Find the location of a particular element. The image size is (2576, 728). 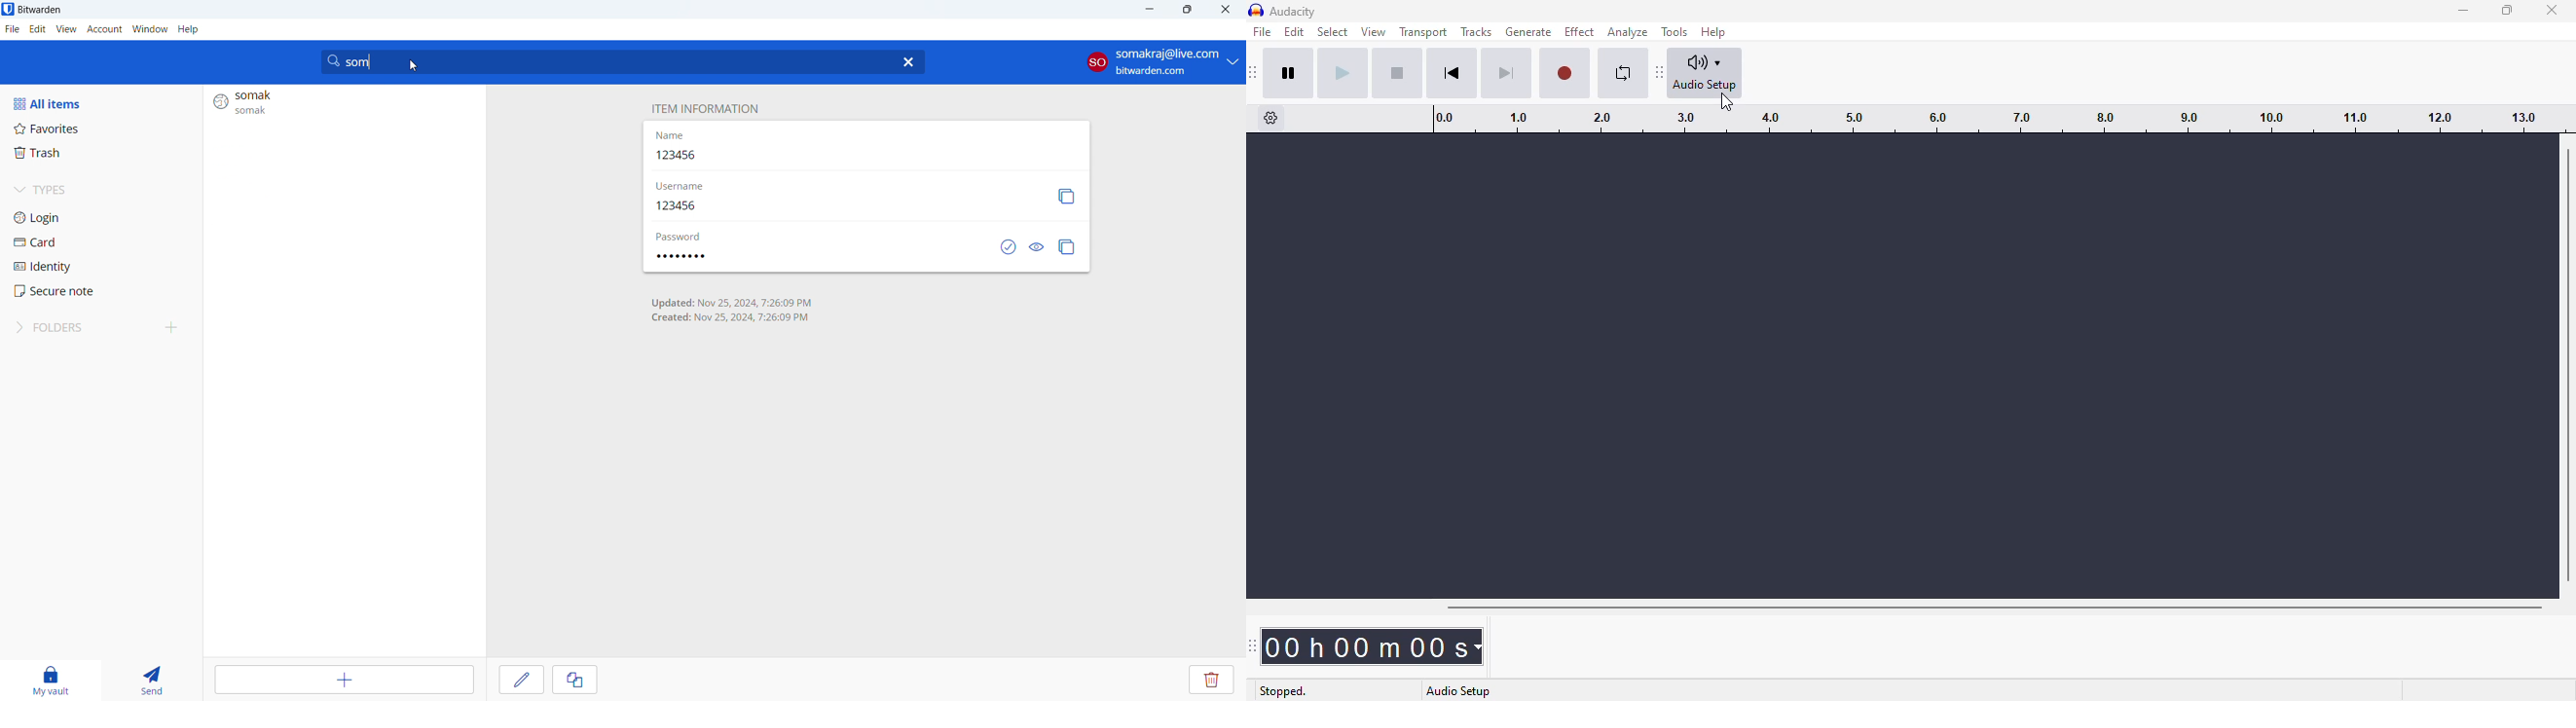

logo is located at coordinates (1256, 11).